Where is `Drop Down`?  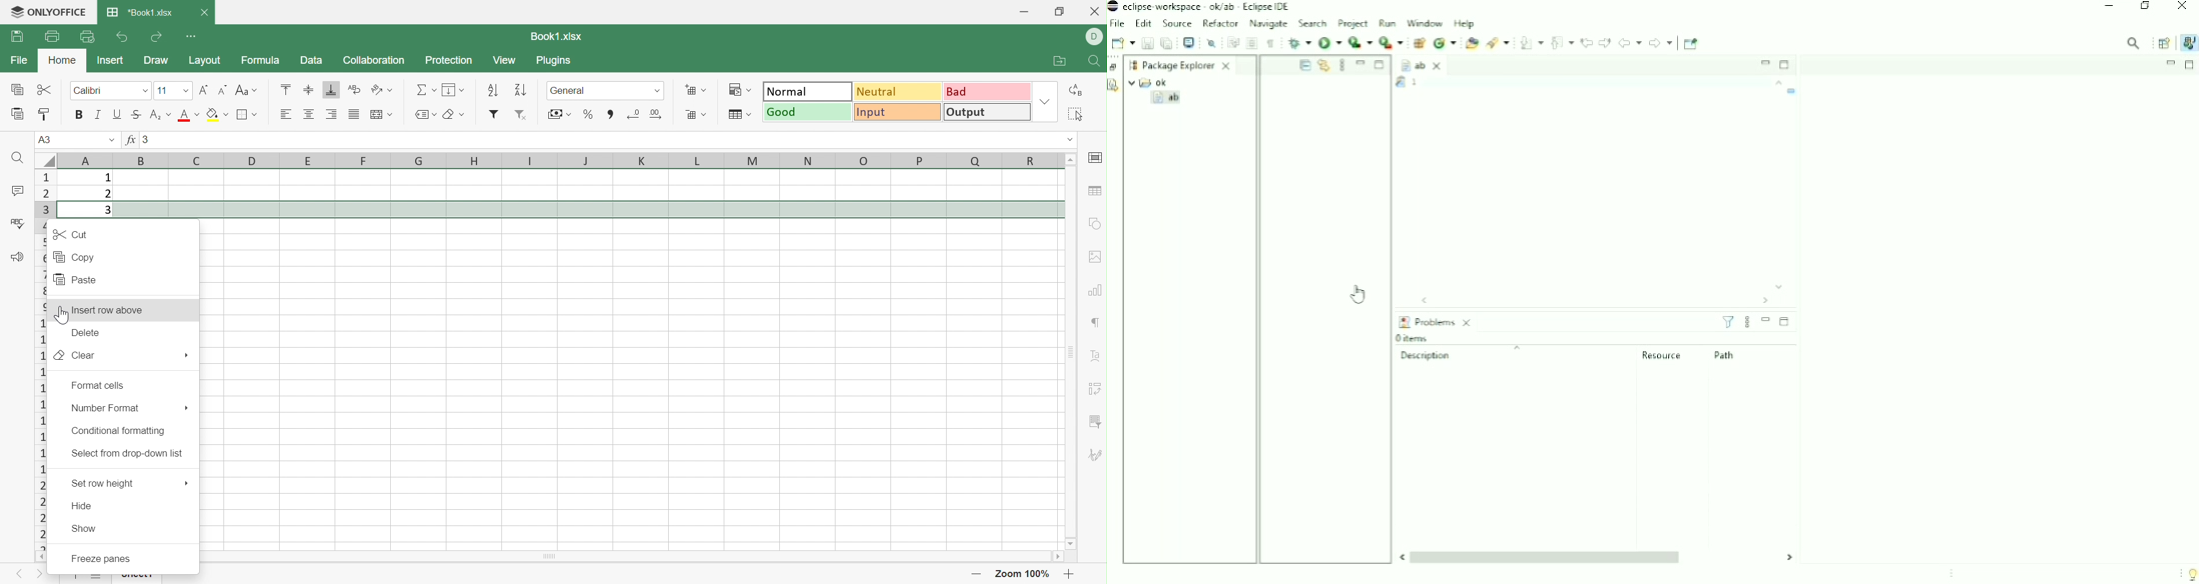
Drop Down is located at coordinates (436, 114).